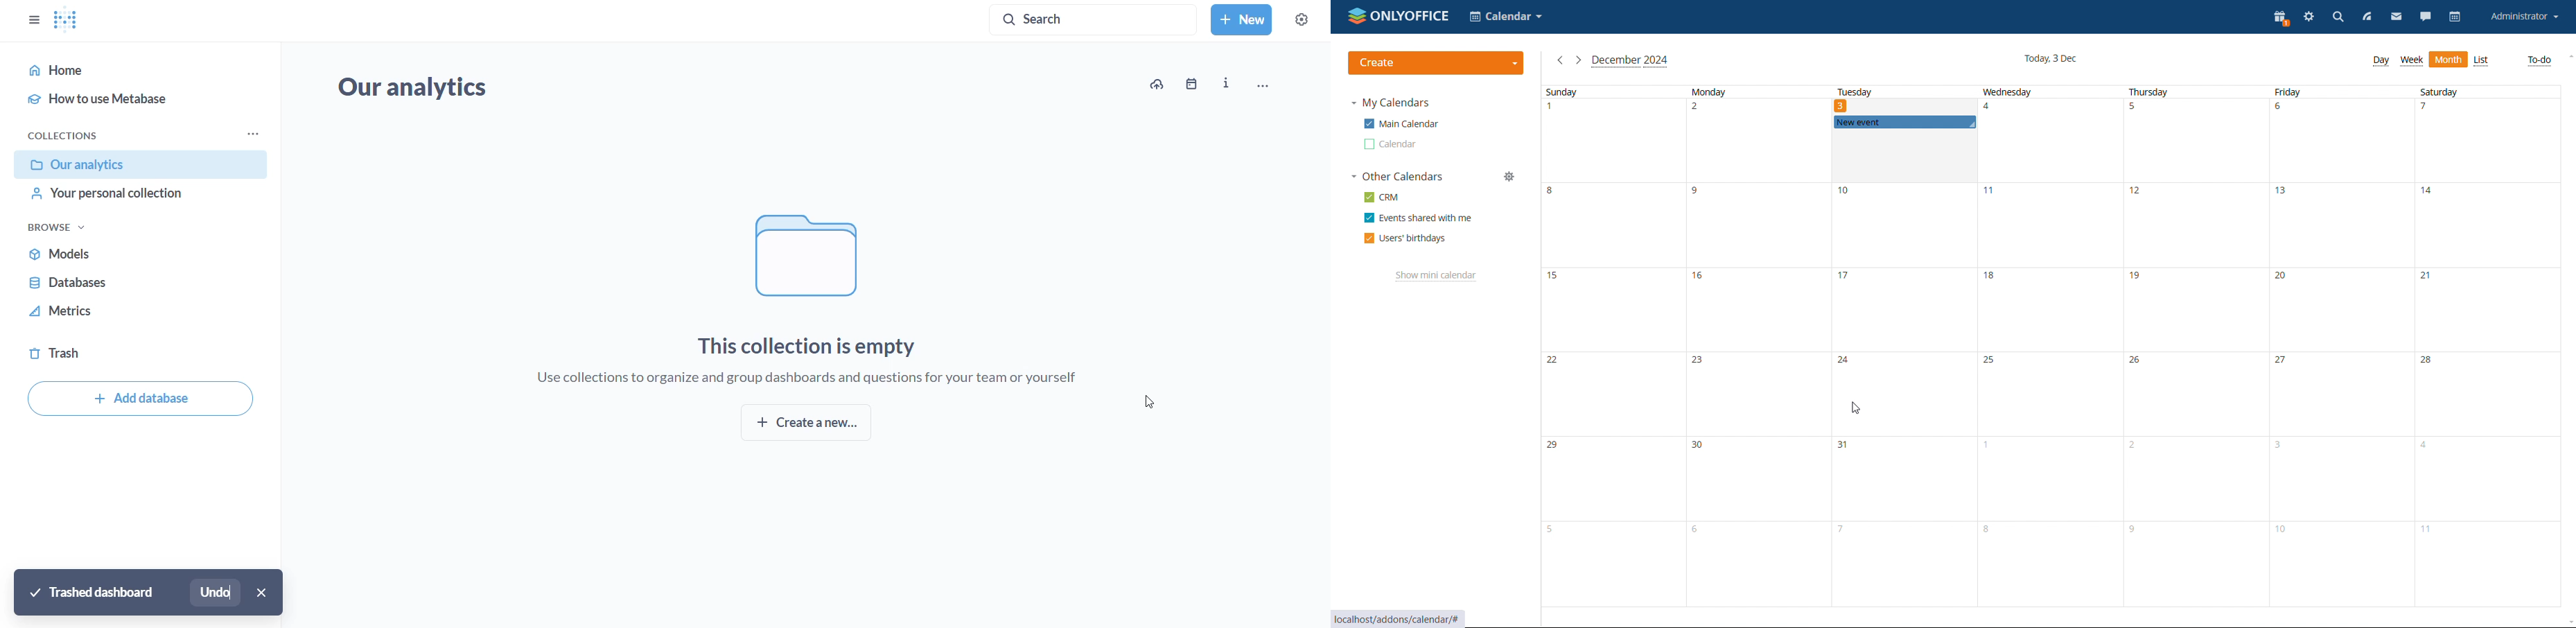  What do you see at coordinates (1760, 393) in the screenshot?
I see `date` at bounding box center [1760, 393].